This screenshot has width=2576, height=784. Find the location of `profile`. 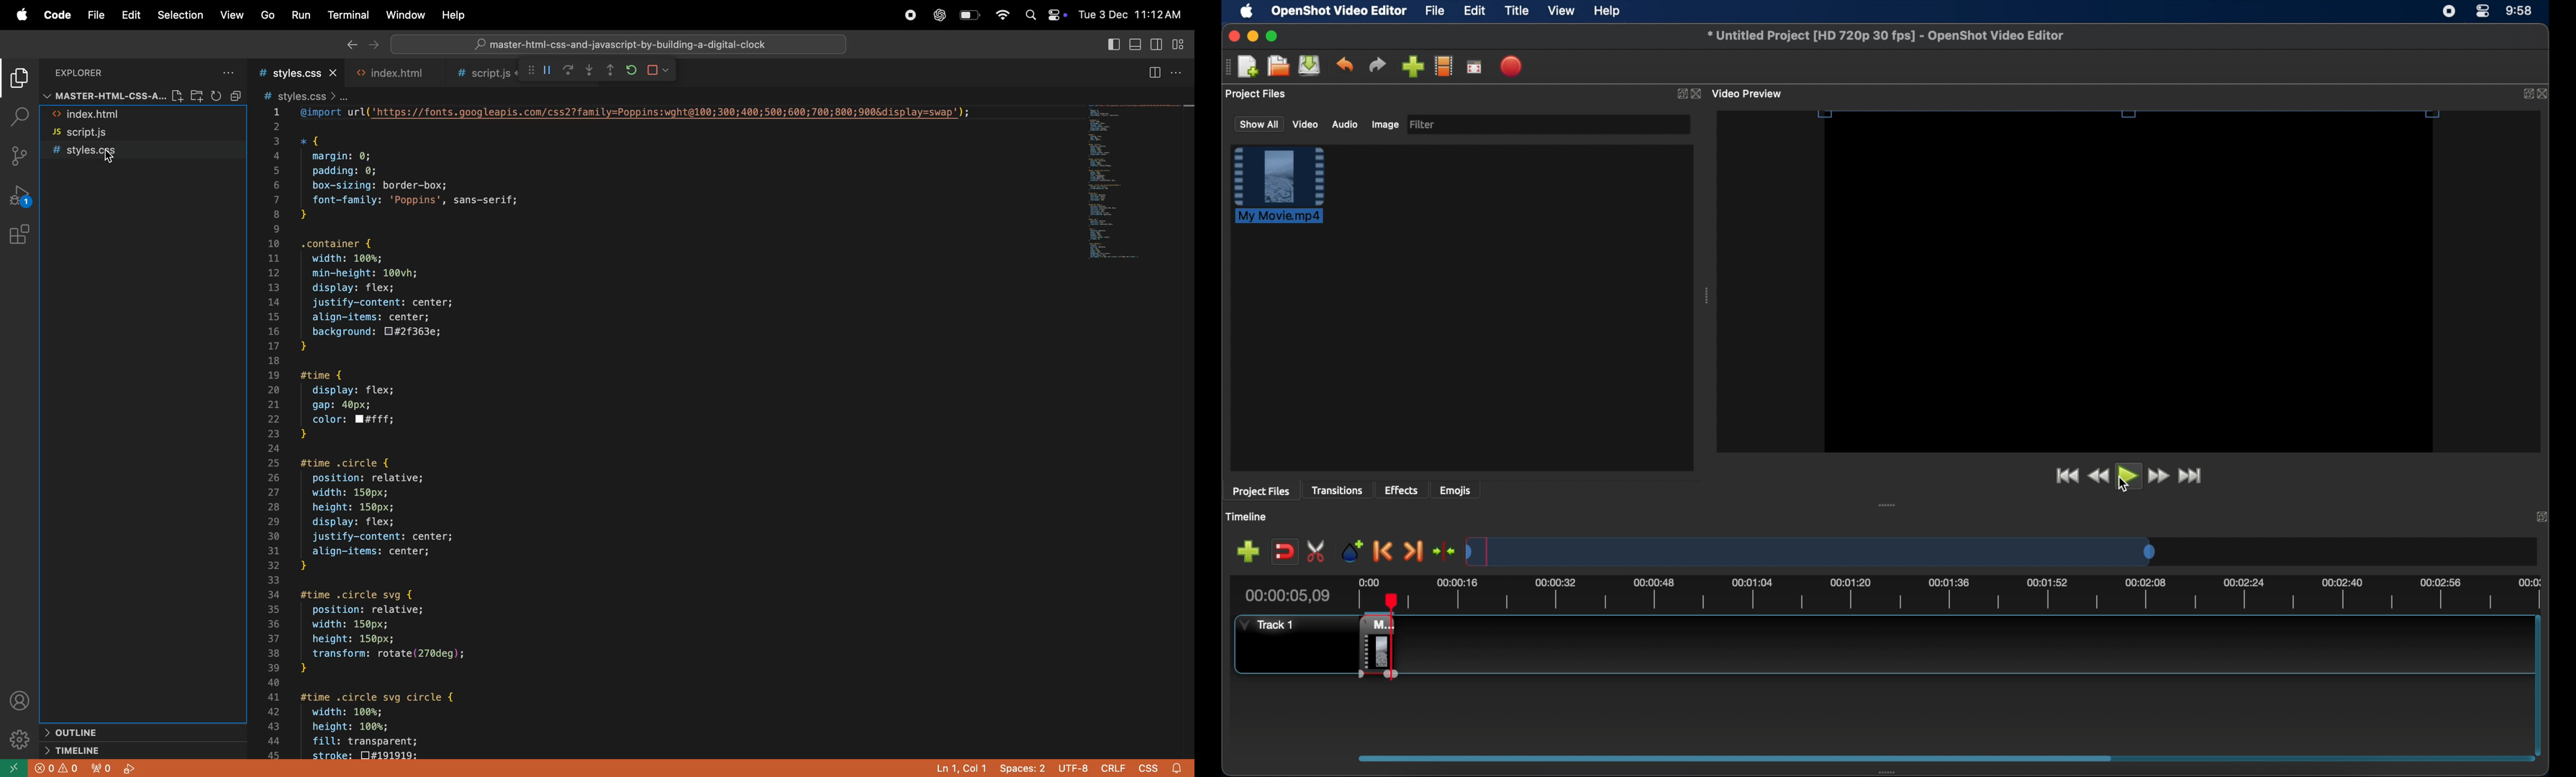

profile is located at coordinates (21, 701).